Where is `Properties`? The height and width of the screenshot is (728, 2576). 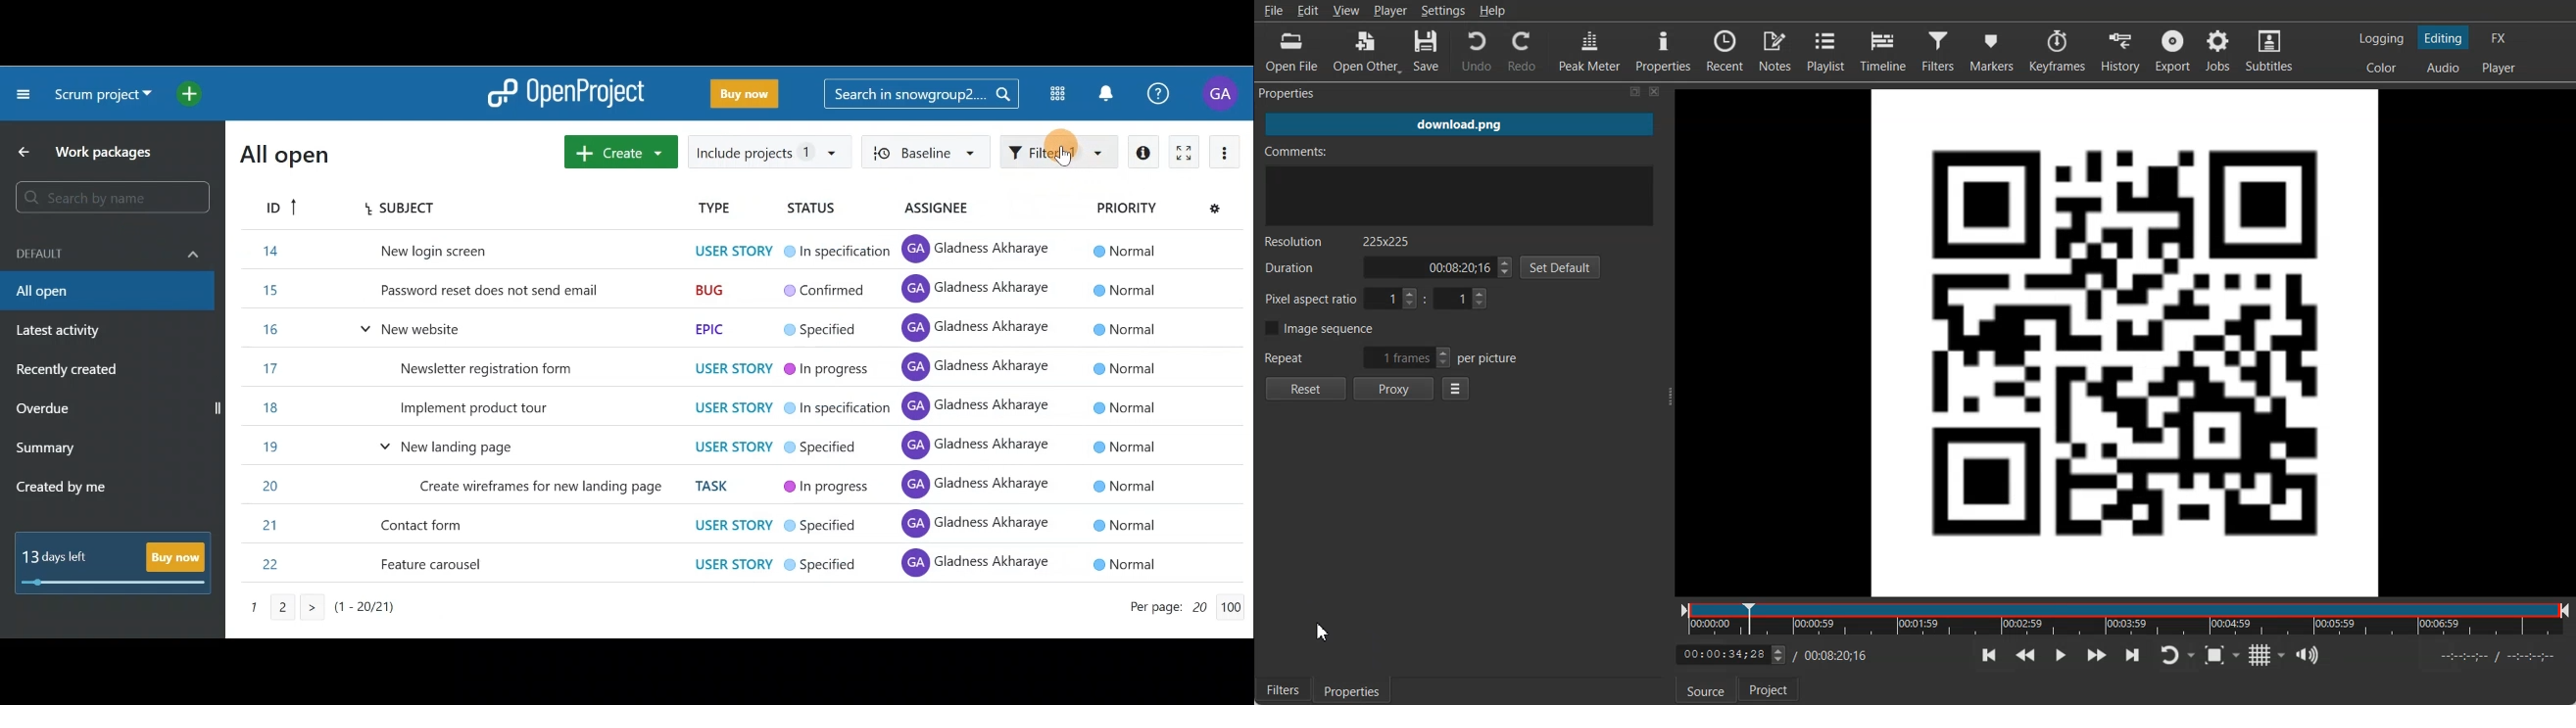
Properties is located at coordinates (1353, 690).